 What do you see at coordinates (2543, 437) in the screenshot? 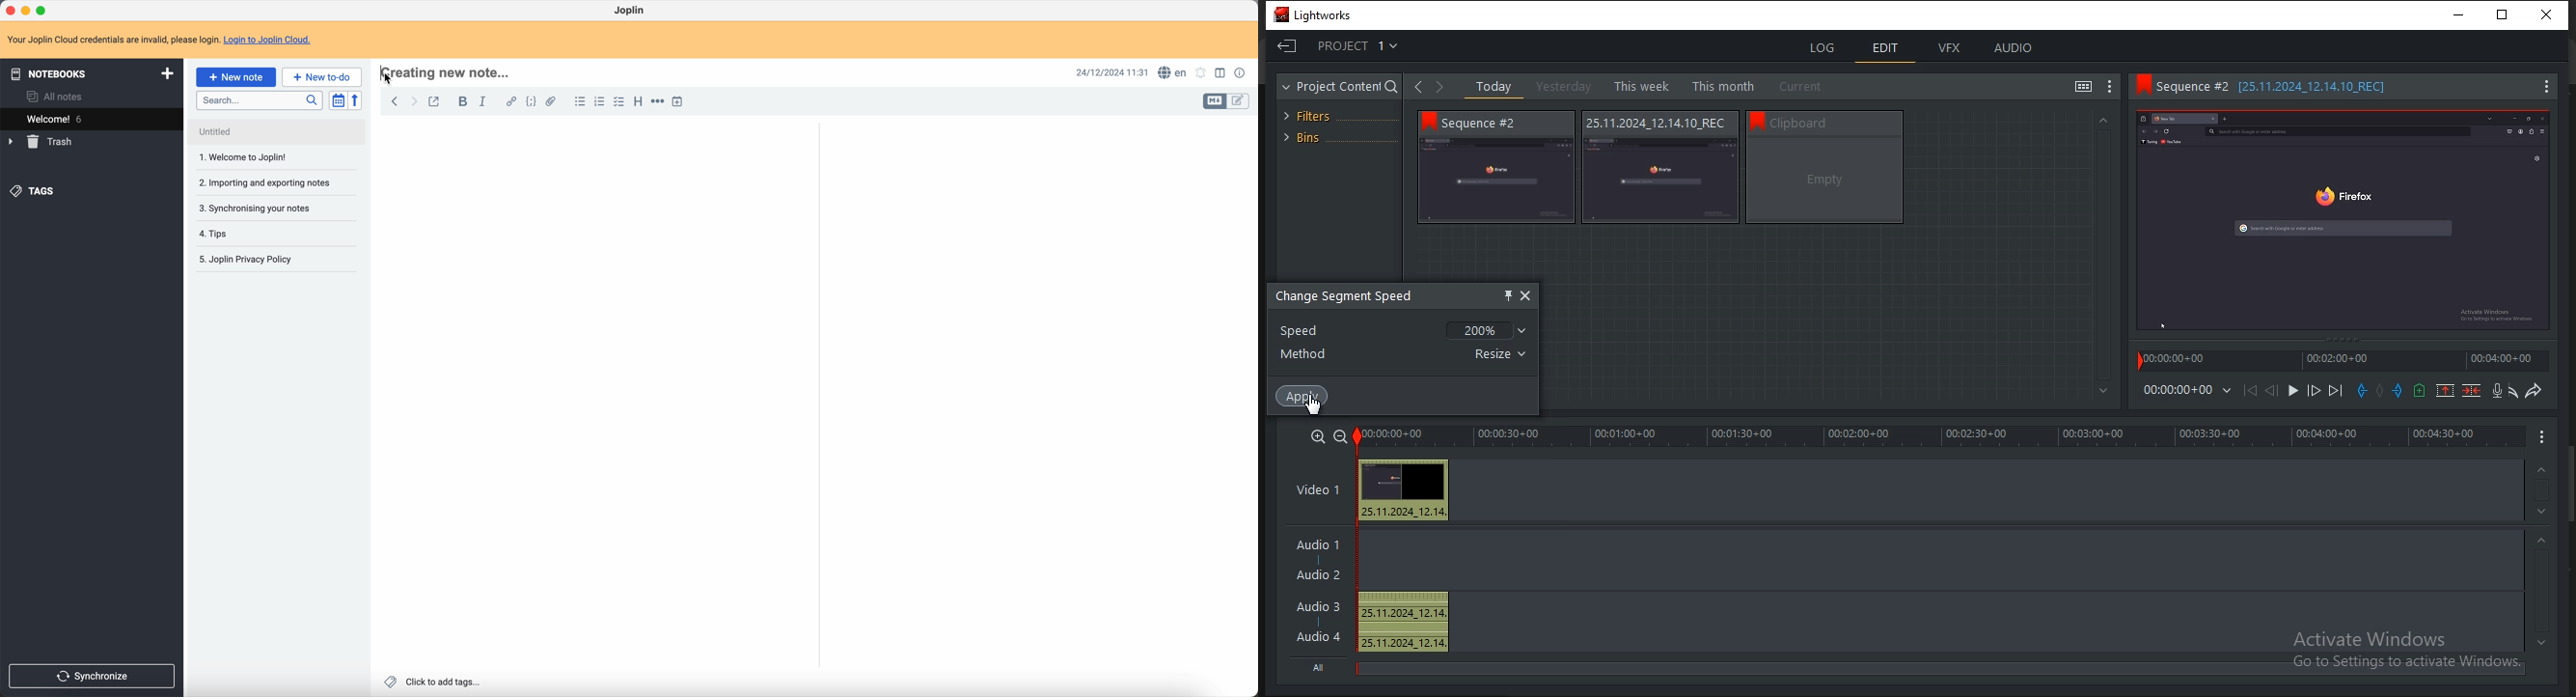
I see `Menu` at bounding box center [2543, 437].